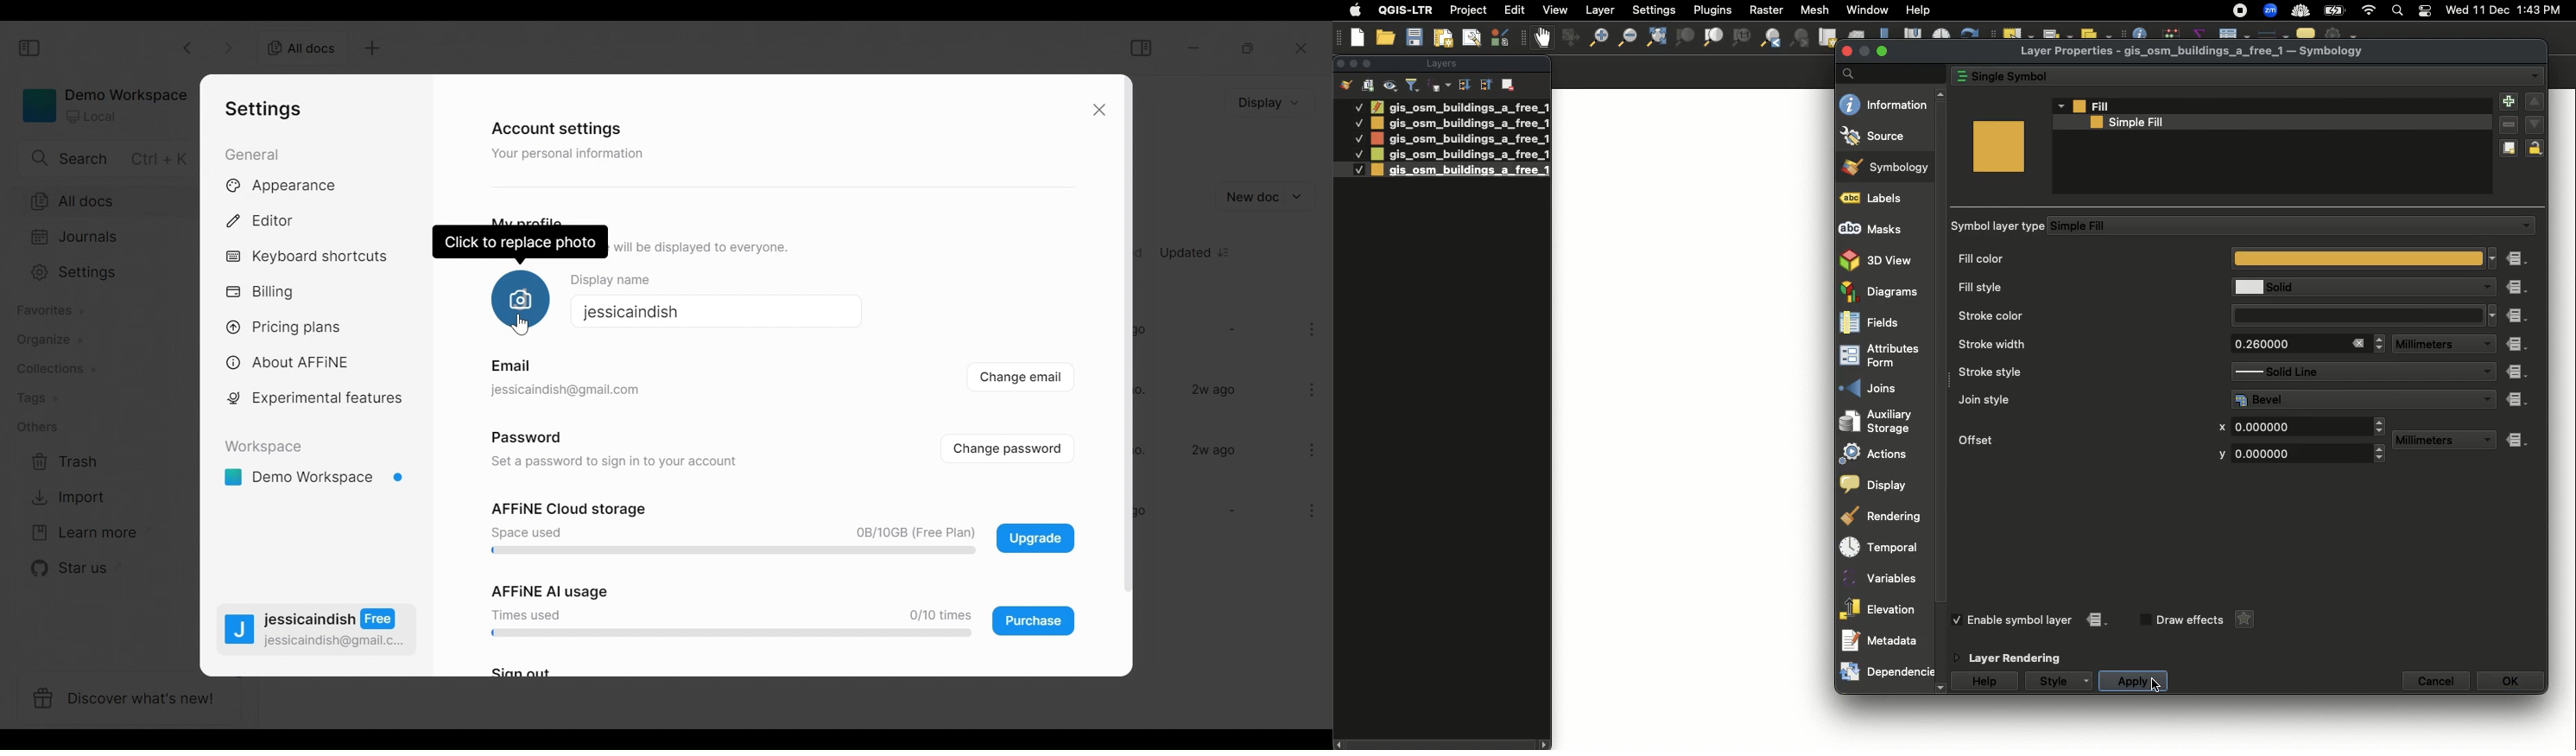 The width and height of the screenshot is (2576, 756). Describe the element at coordinates (2381, 426) in the screenshot. I see `Drop down` at that location.